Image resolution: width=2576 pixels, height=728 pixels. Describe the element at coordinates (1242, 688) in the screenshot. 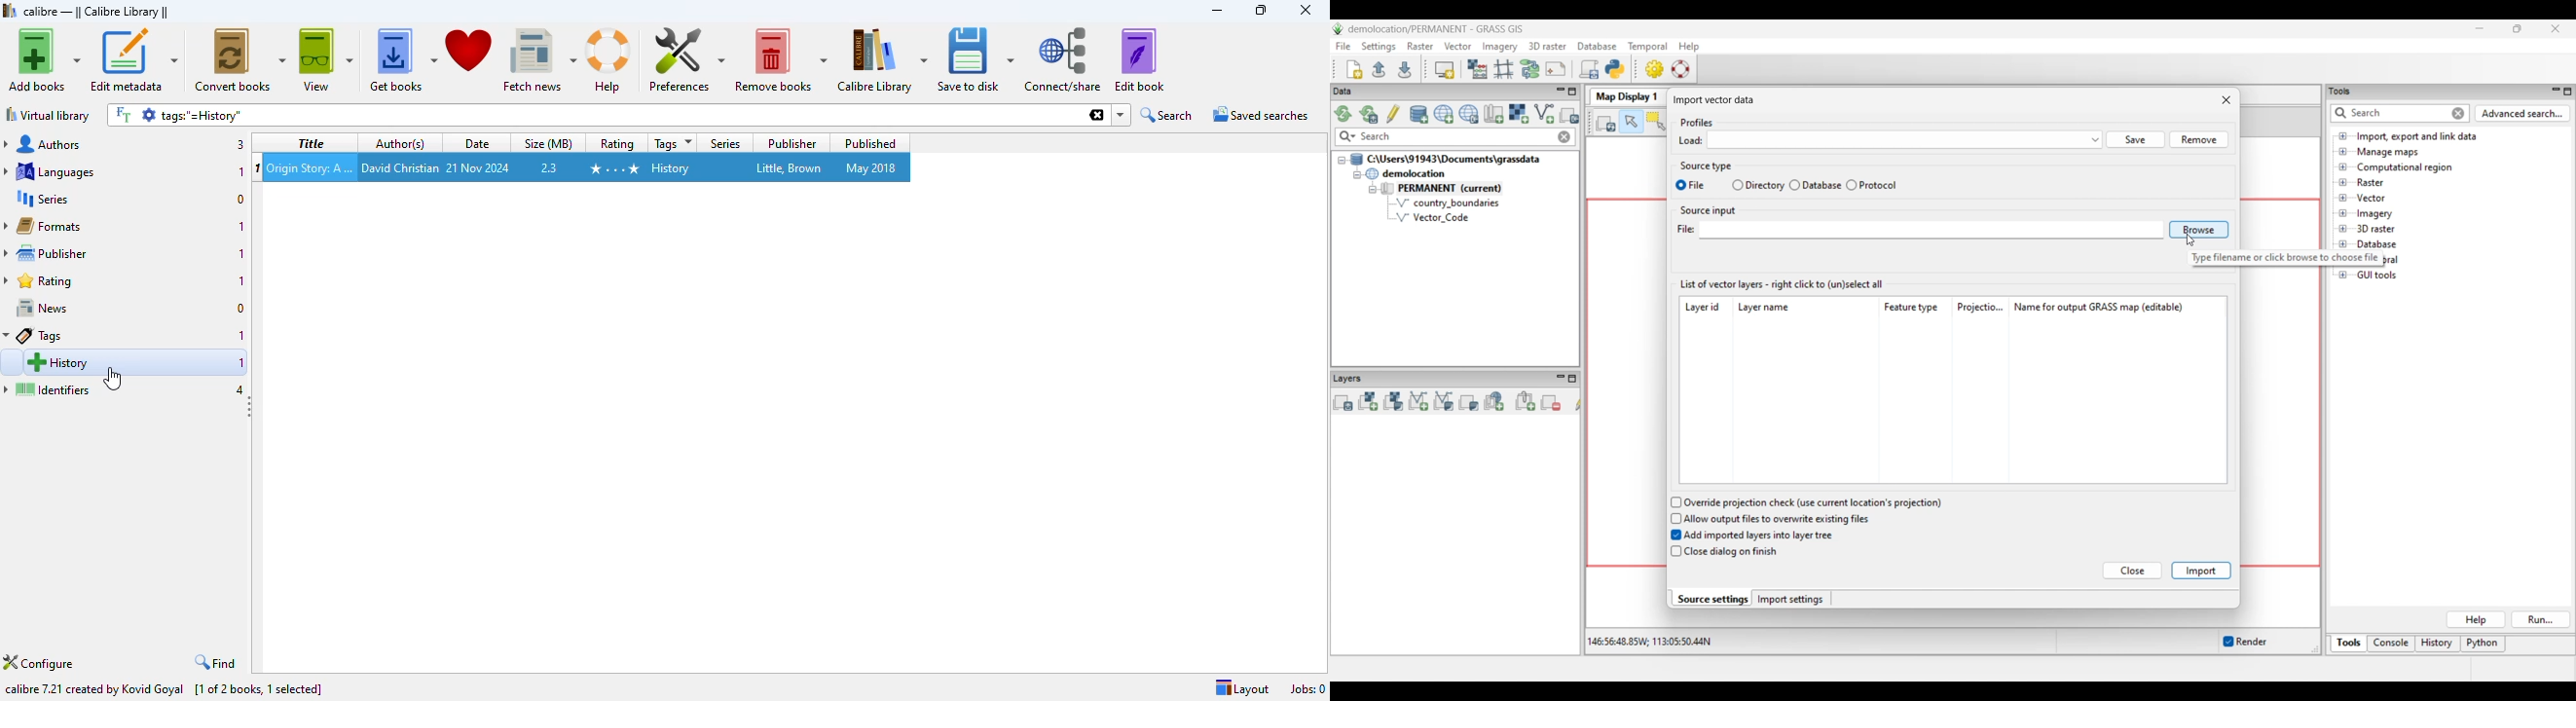

I see `layout` at that location.